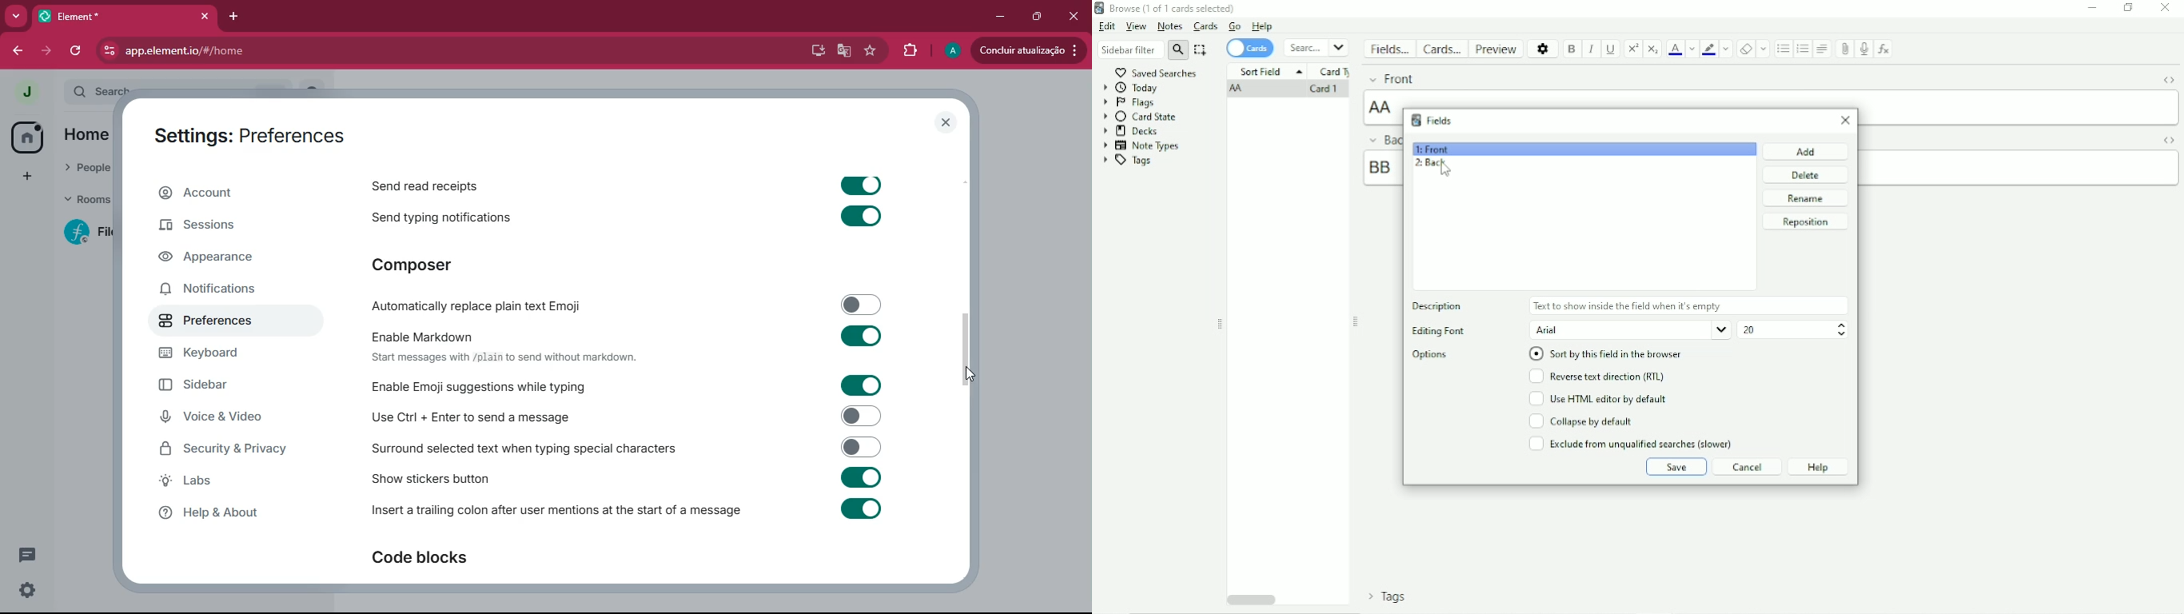 This screenshot has height=616, width=2184. What do you see at coordinates (18, 50) in the screenshot?
I see `back` at bounding box center [18, 50].